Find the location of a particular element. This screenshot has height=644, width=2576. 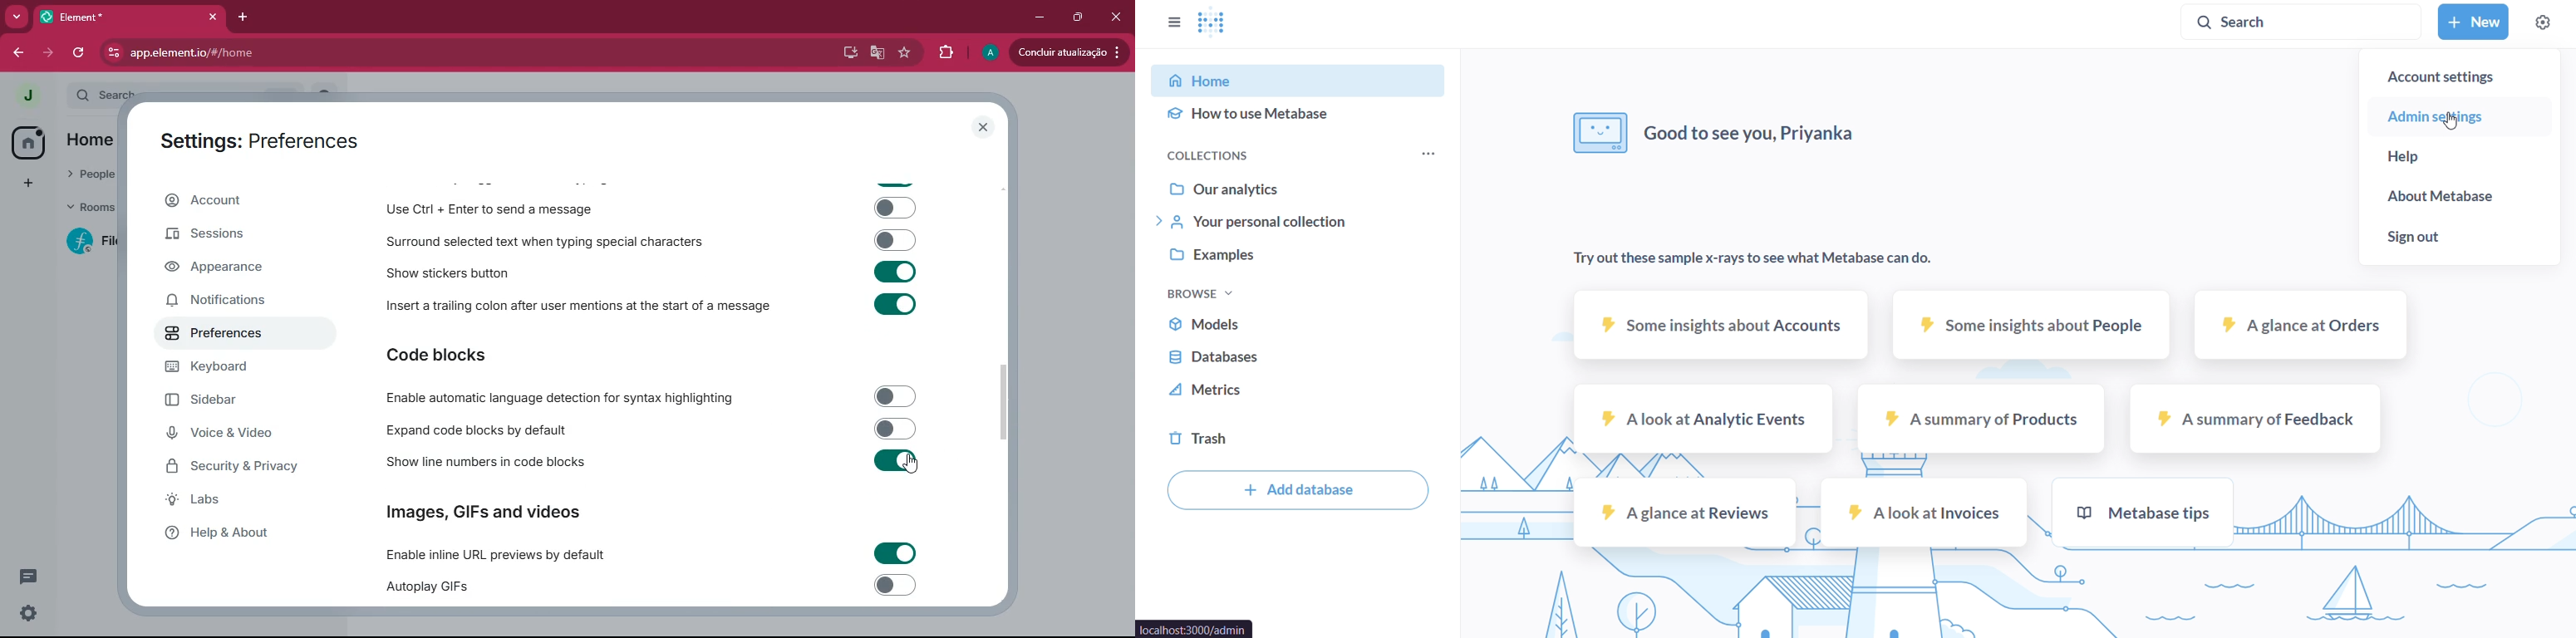

notifications is located at coordinates (229, 302).